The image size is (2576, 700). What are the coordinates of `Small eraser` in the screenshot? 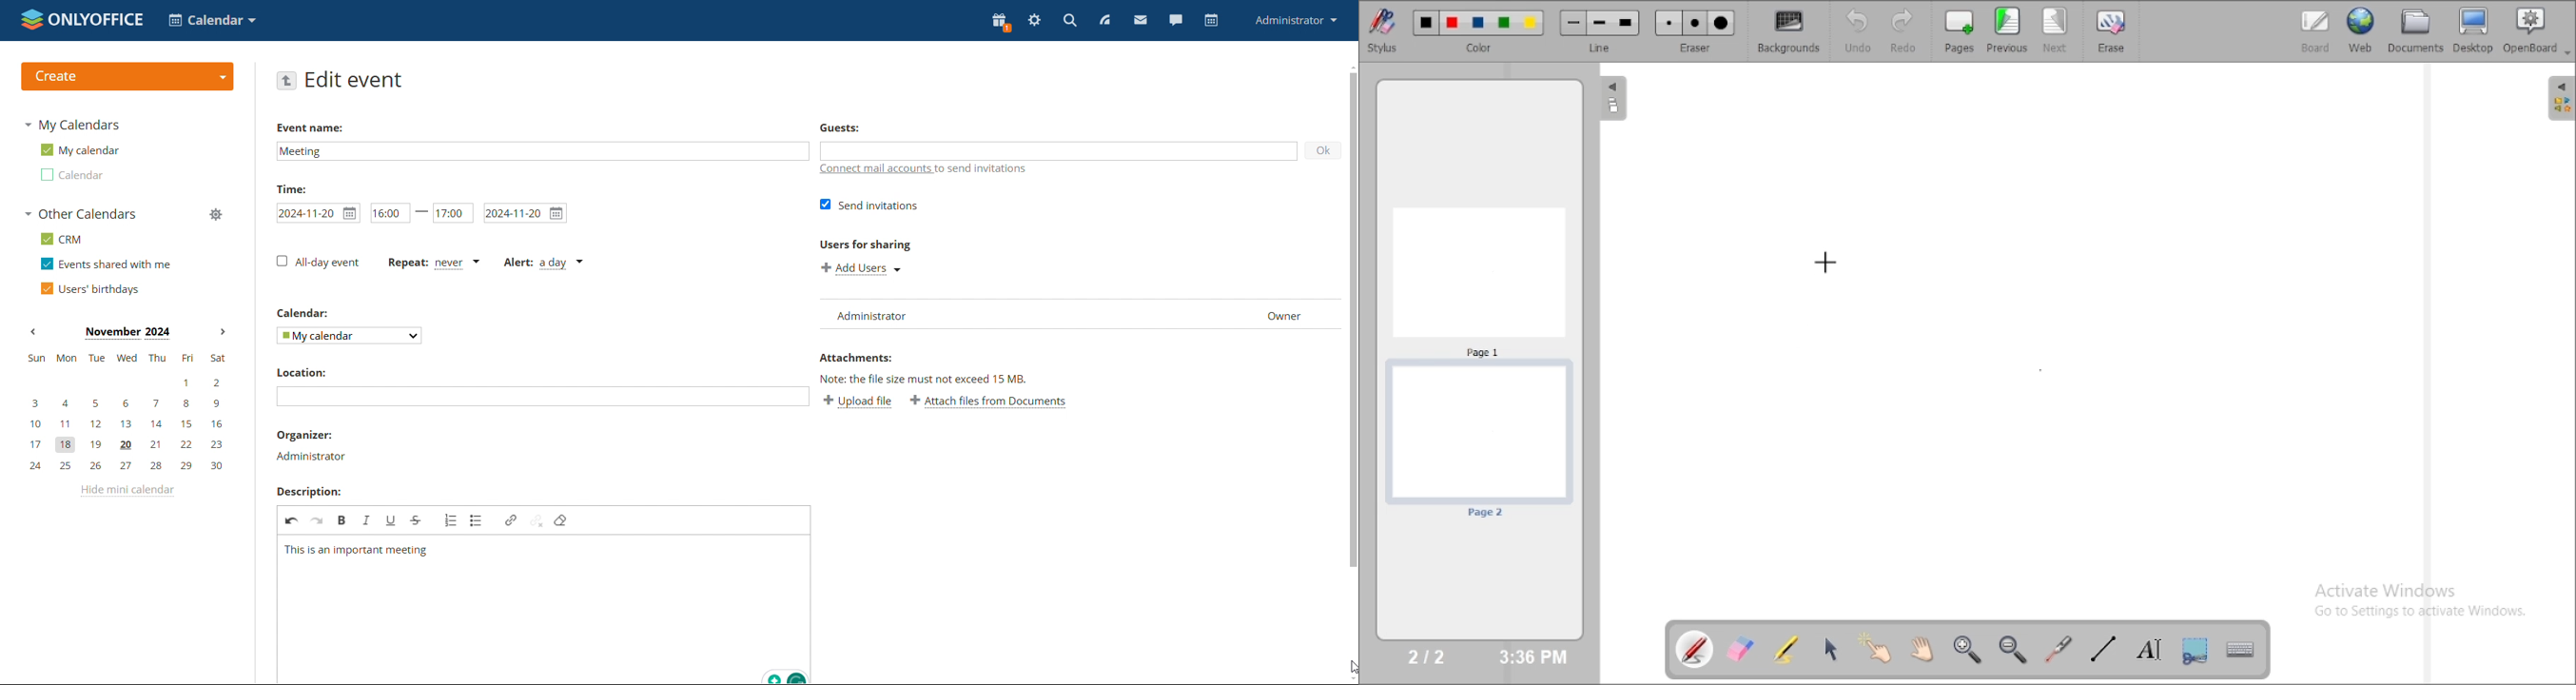 It's located at (1669, 24).